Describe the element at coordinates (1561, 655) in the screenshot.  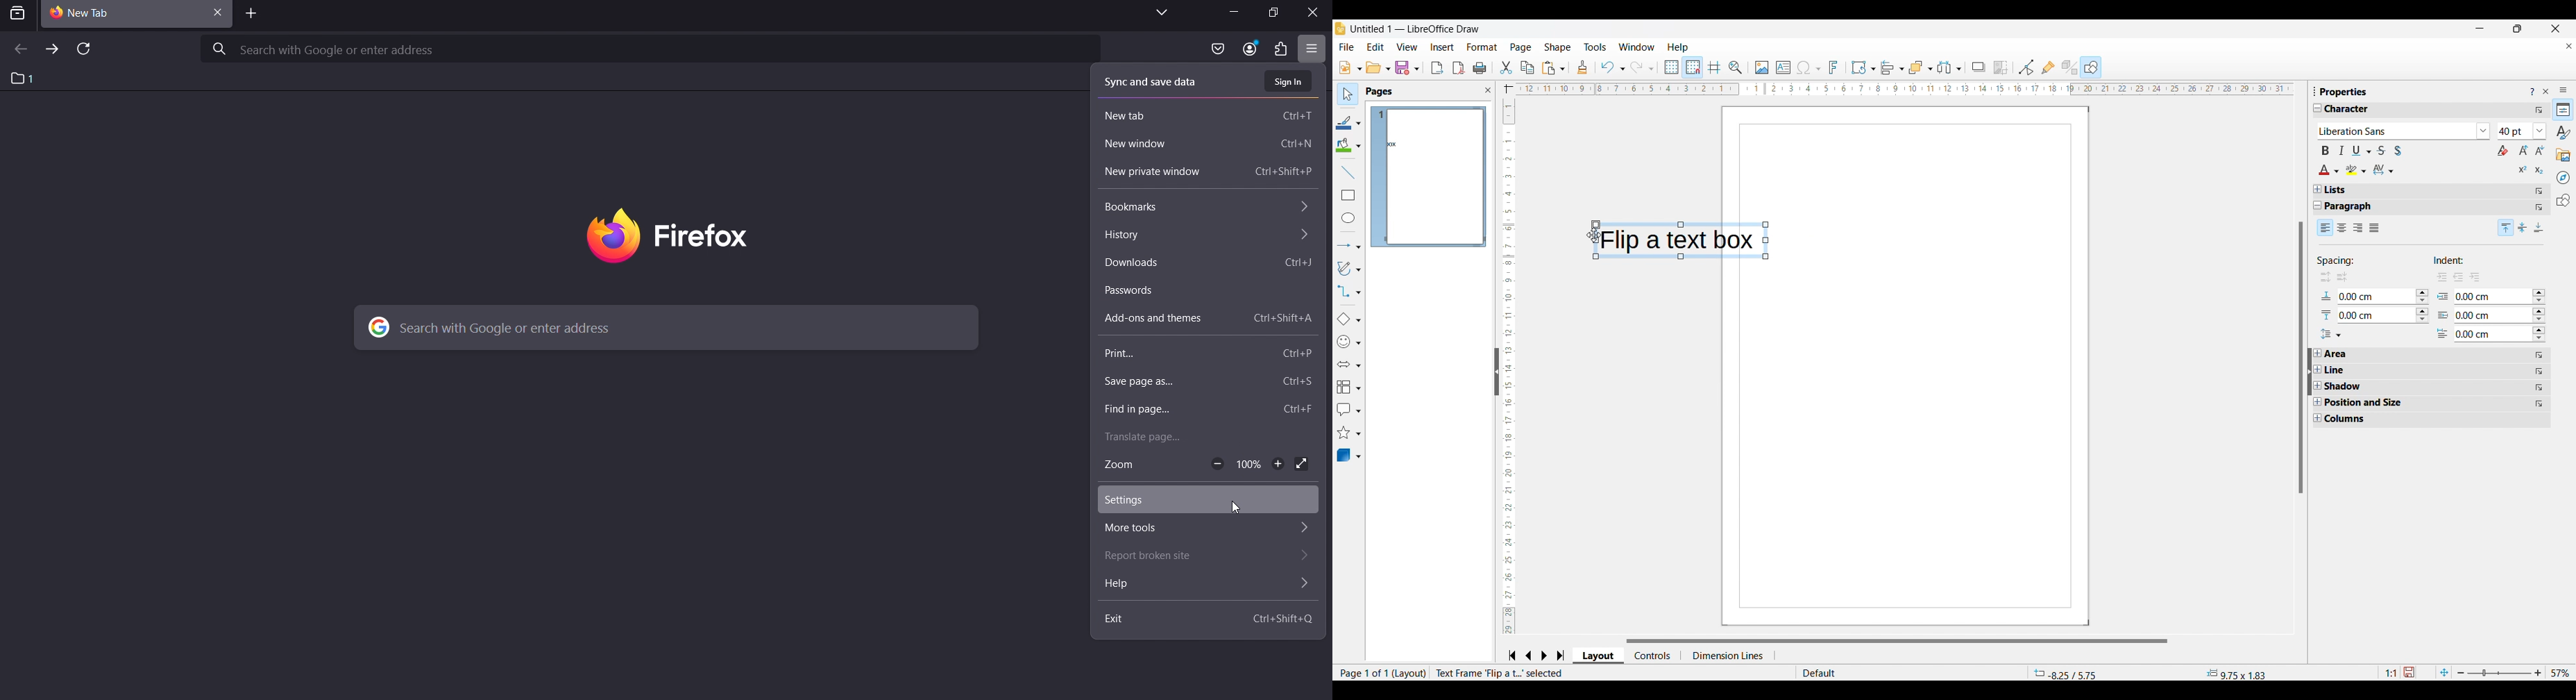
I see `Jump to last slide` at that location.